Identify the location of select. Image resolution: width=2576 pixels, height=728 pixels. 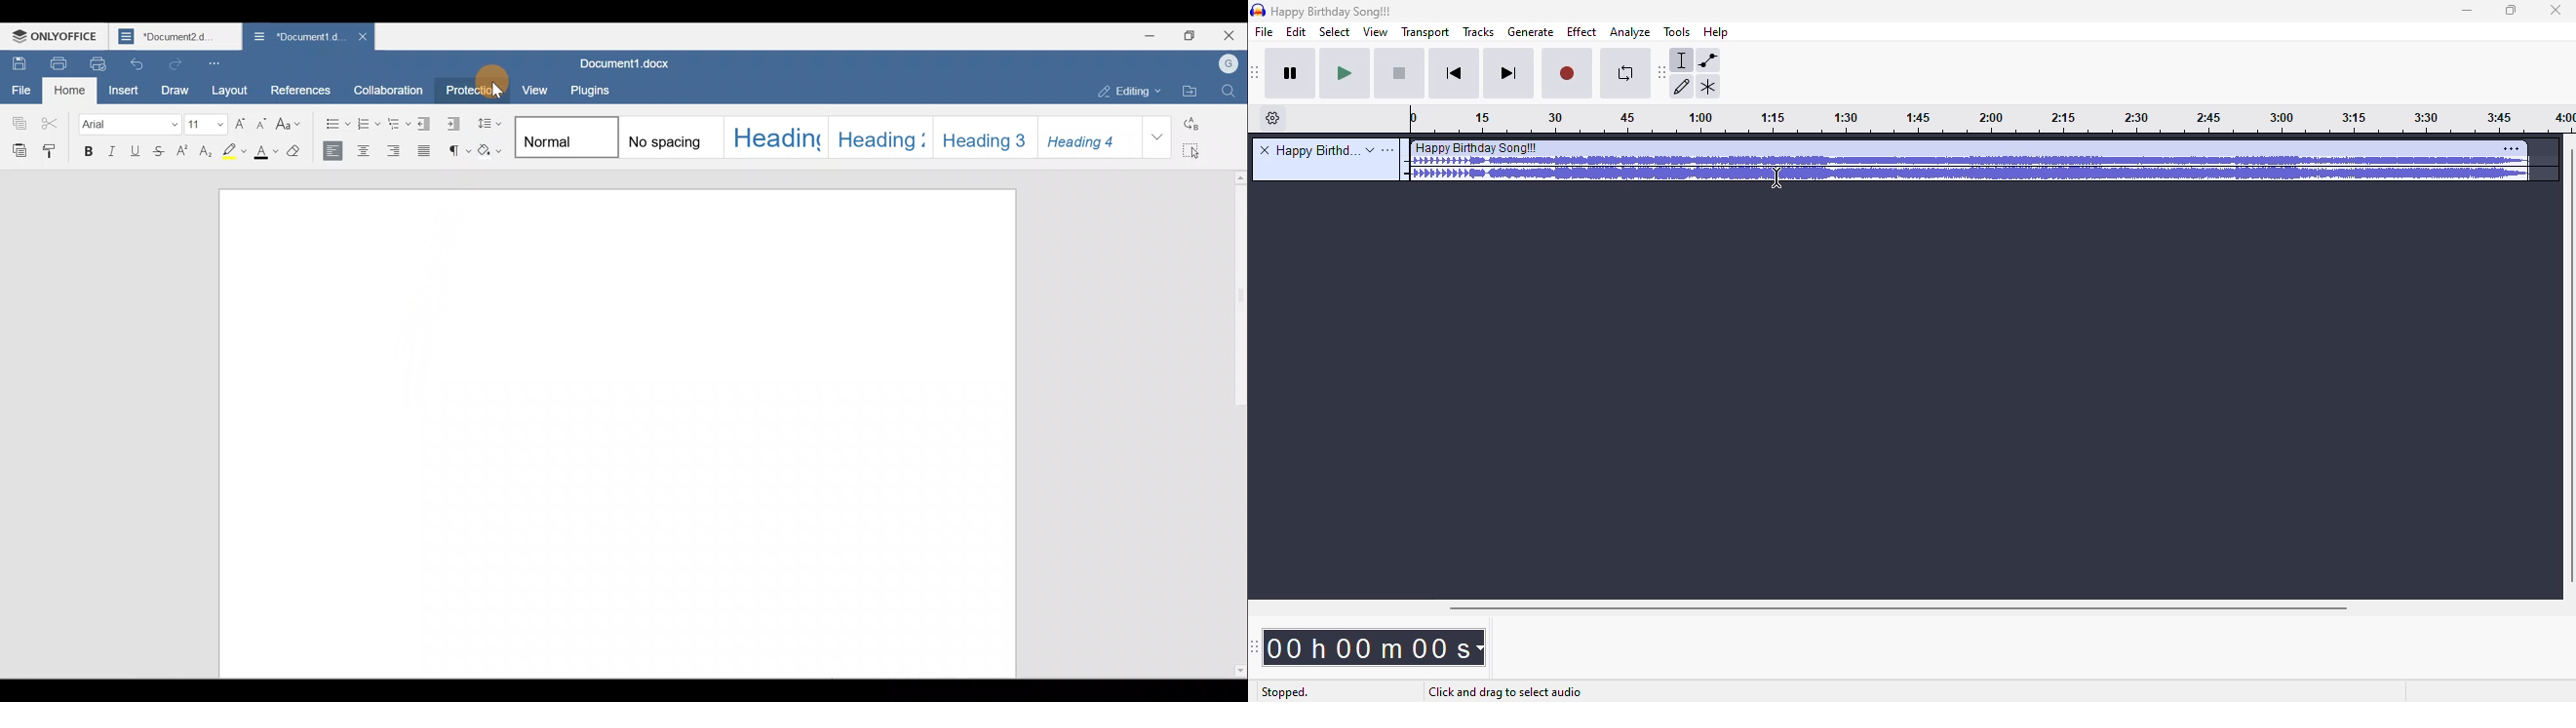
(1335, 32).